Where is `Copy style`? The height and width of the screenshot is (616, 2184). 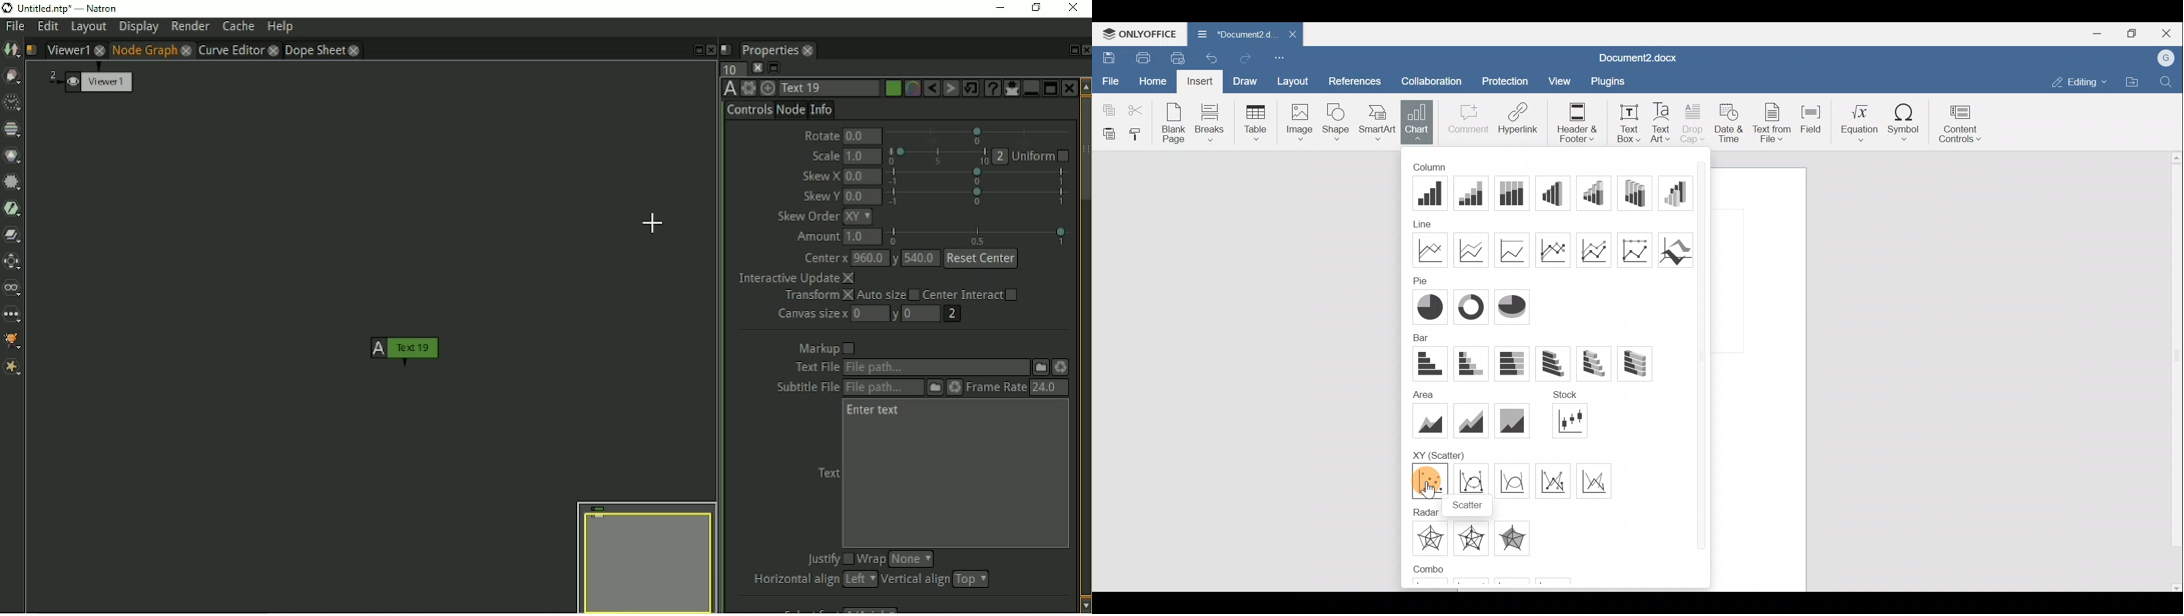
Copy style is located at coordinates (1139, 135).